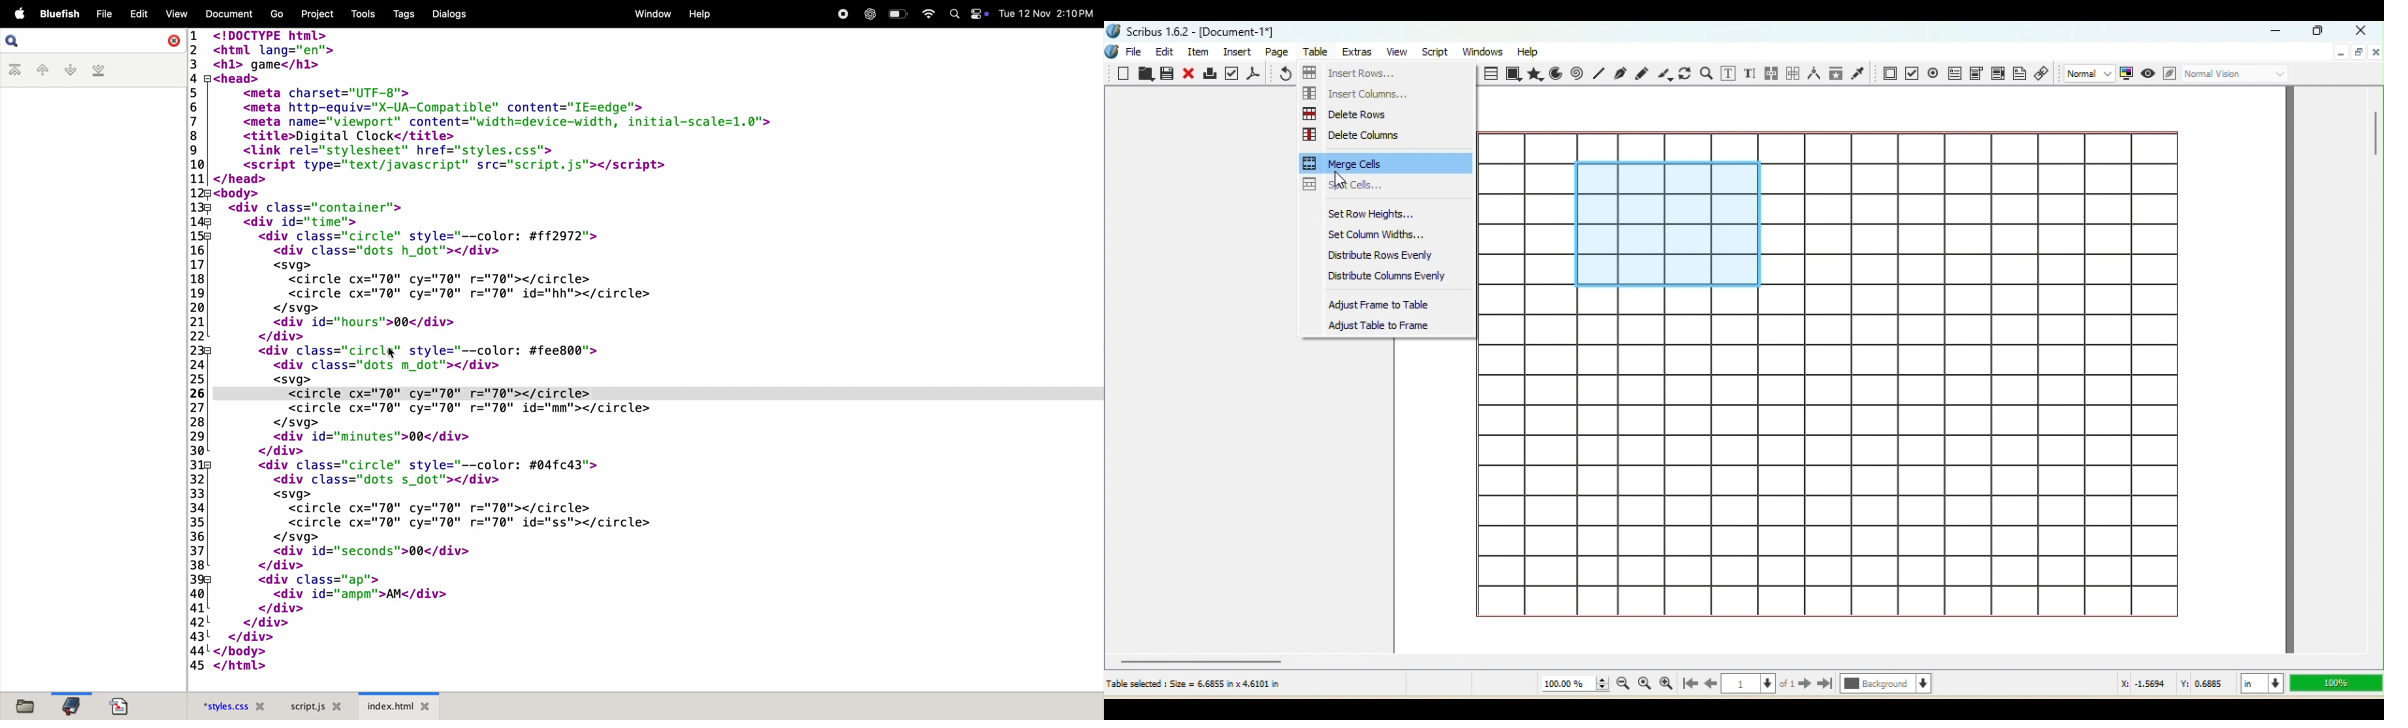 The image size is (2408, 728). I want to click on battery, so click(897, 14).